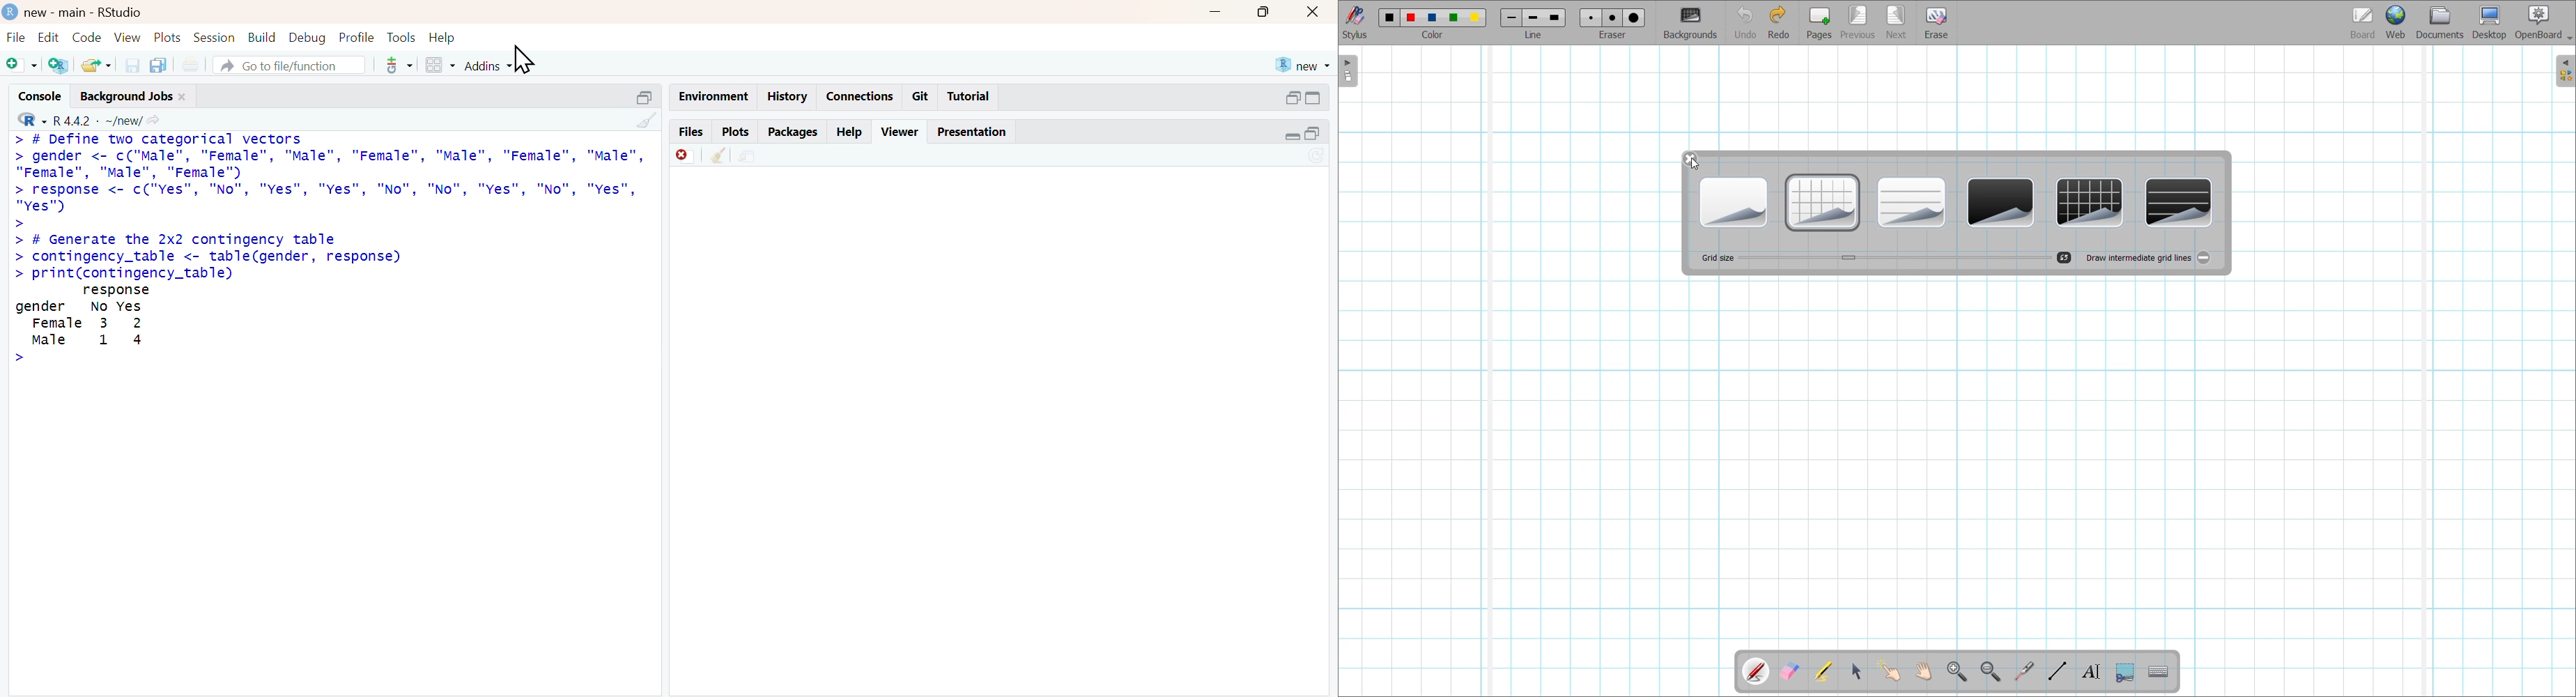 Image resolution: width=2576 pixels, height=700 pixels. I want to click on open in separate window, so click(1313, 133).